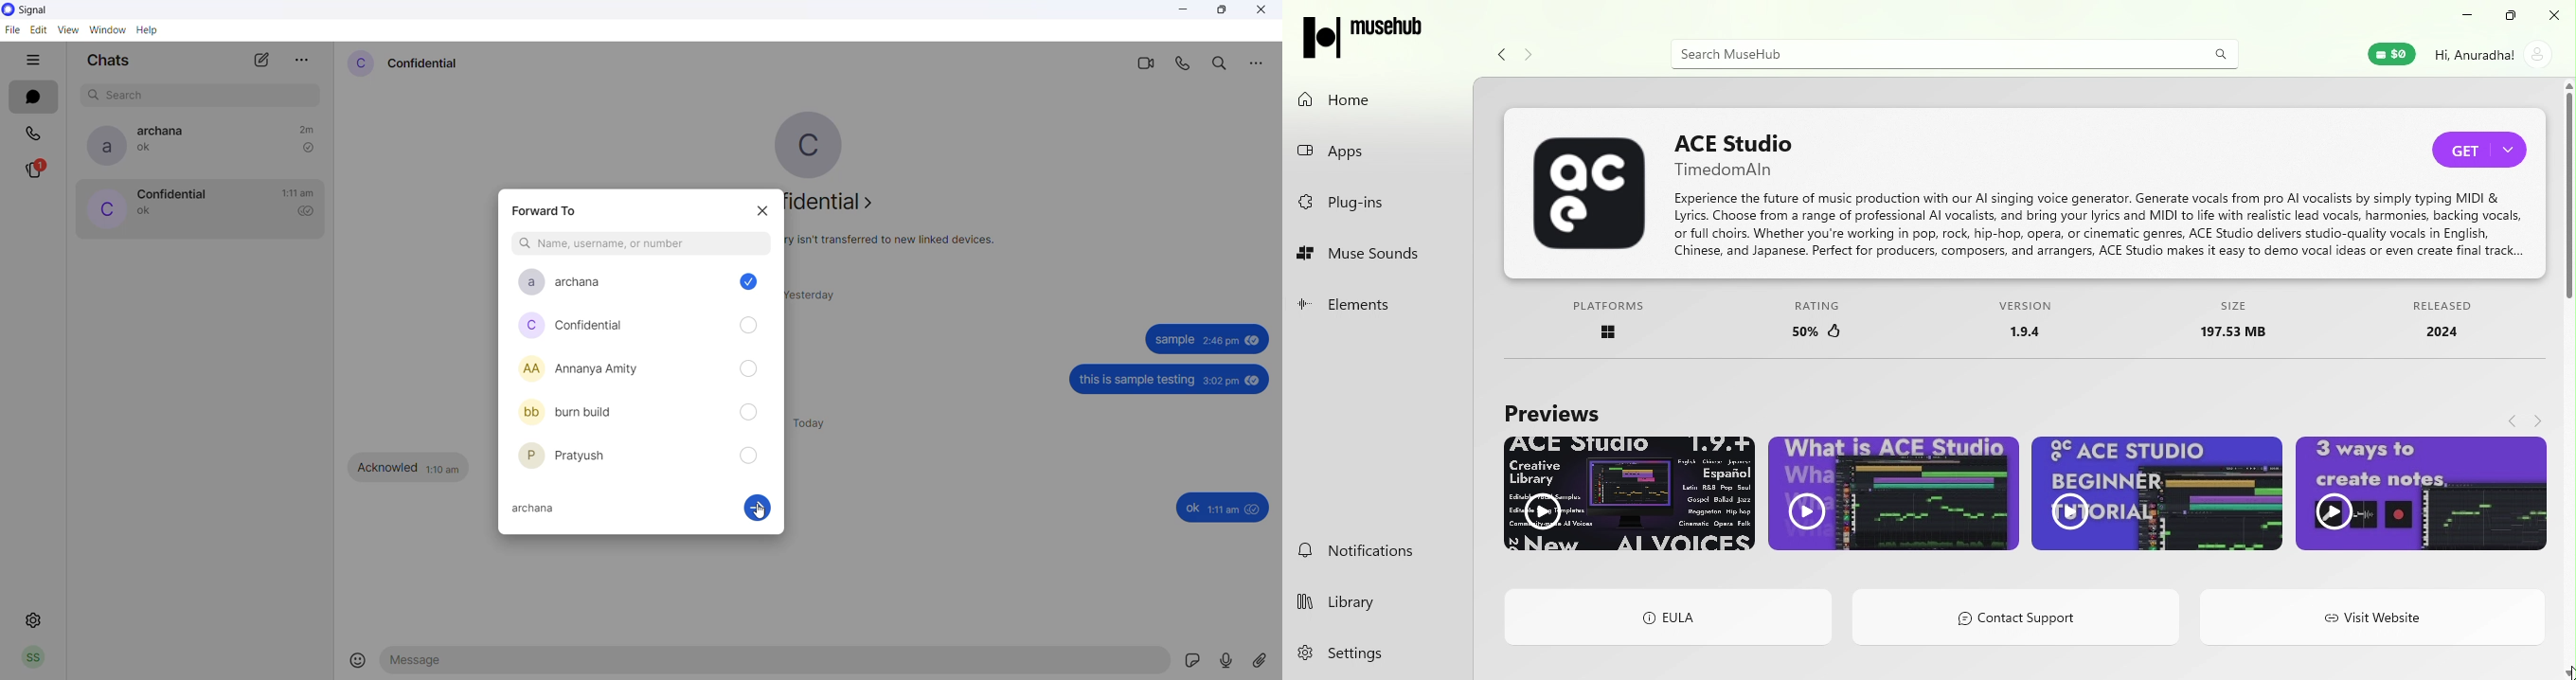  Describe the element at coordinates (1381, 304) in the screenshot. I see `elements` at that location.